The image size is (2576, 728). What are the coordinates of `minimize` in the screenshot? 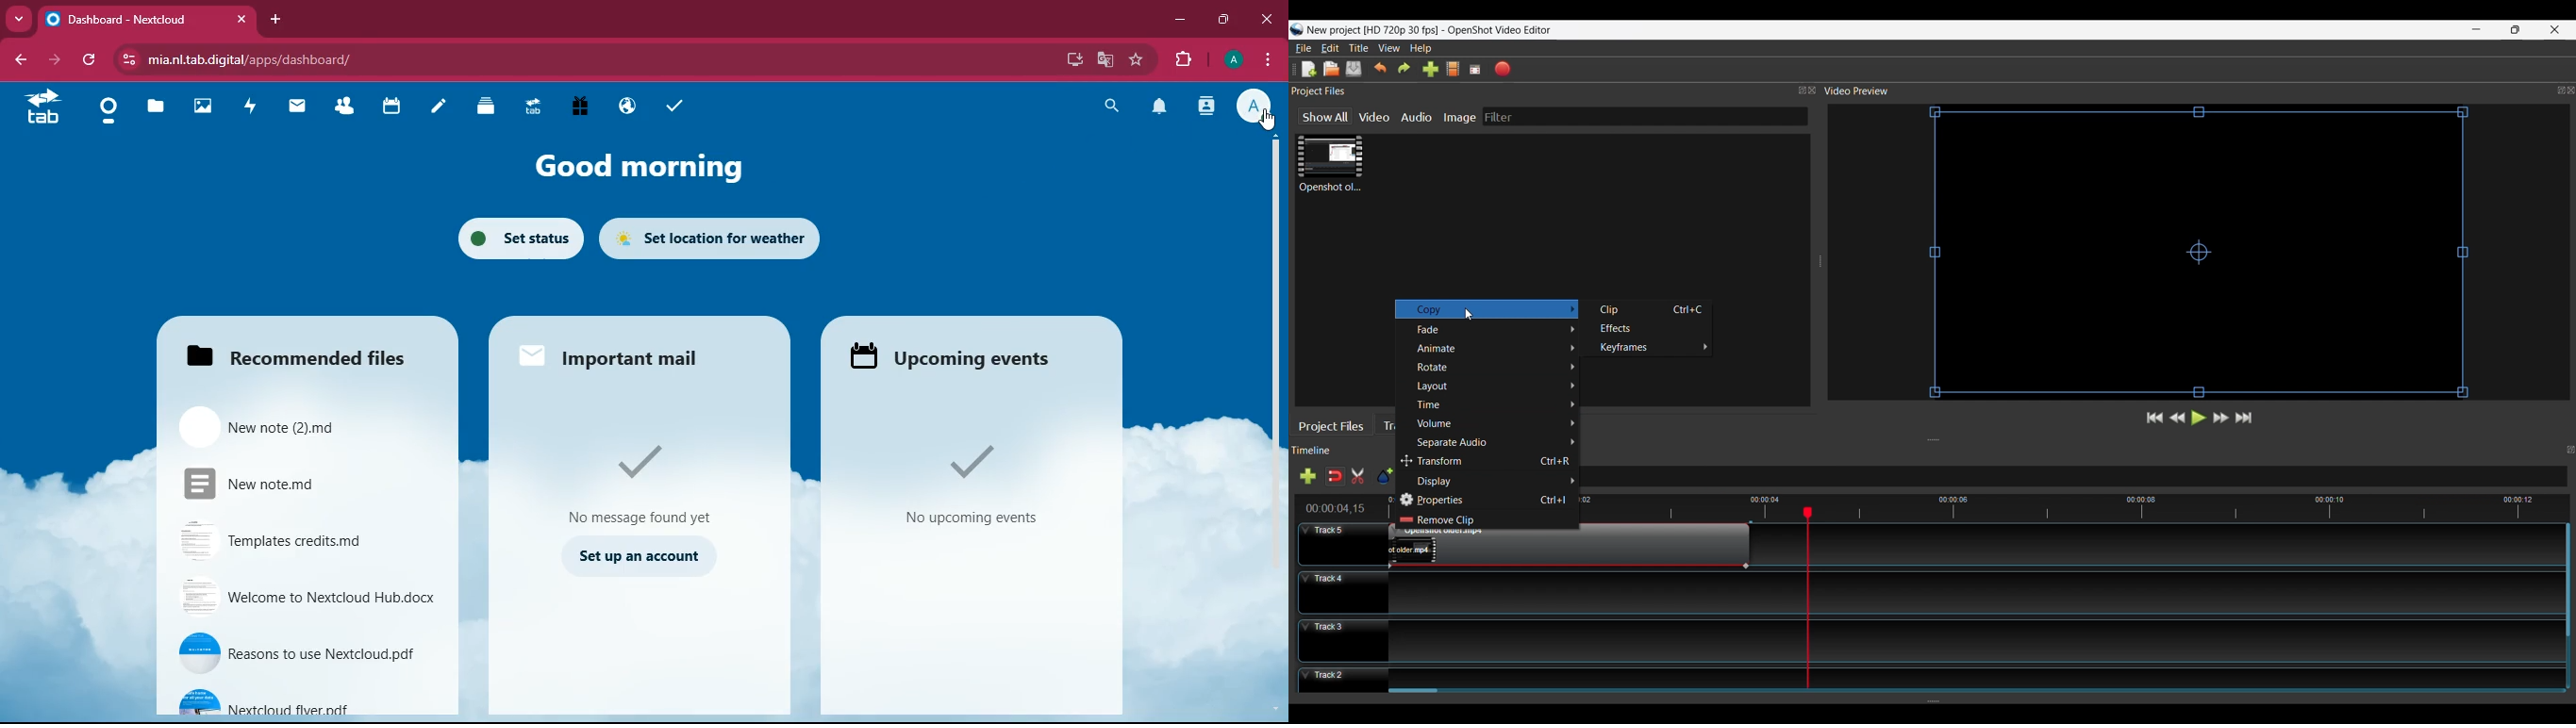 It's located at (1180, 21).